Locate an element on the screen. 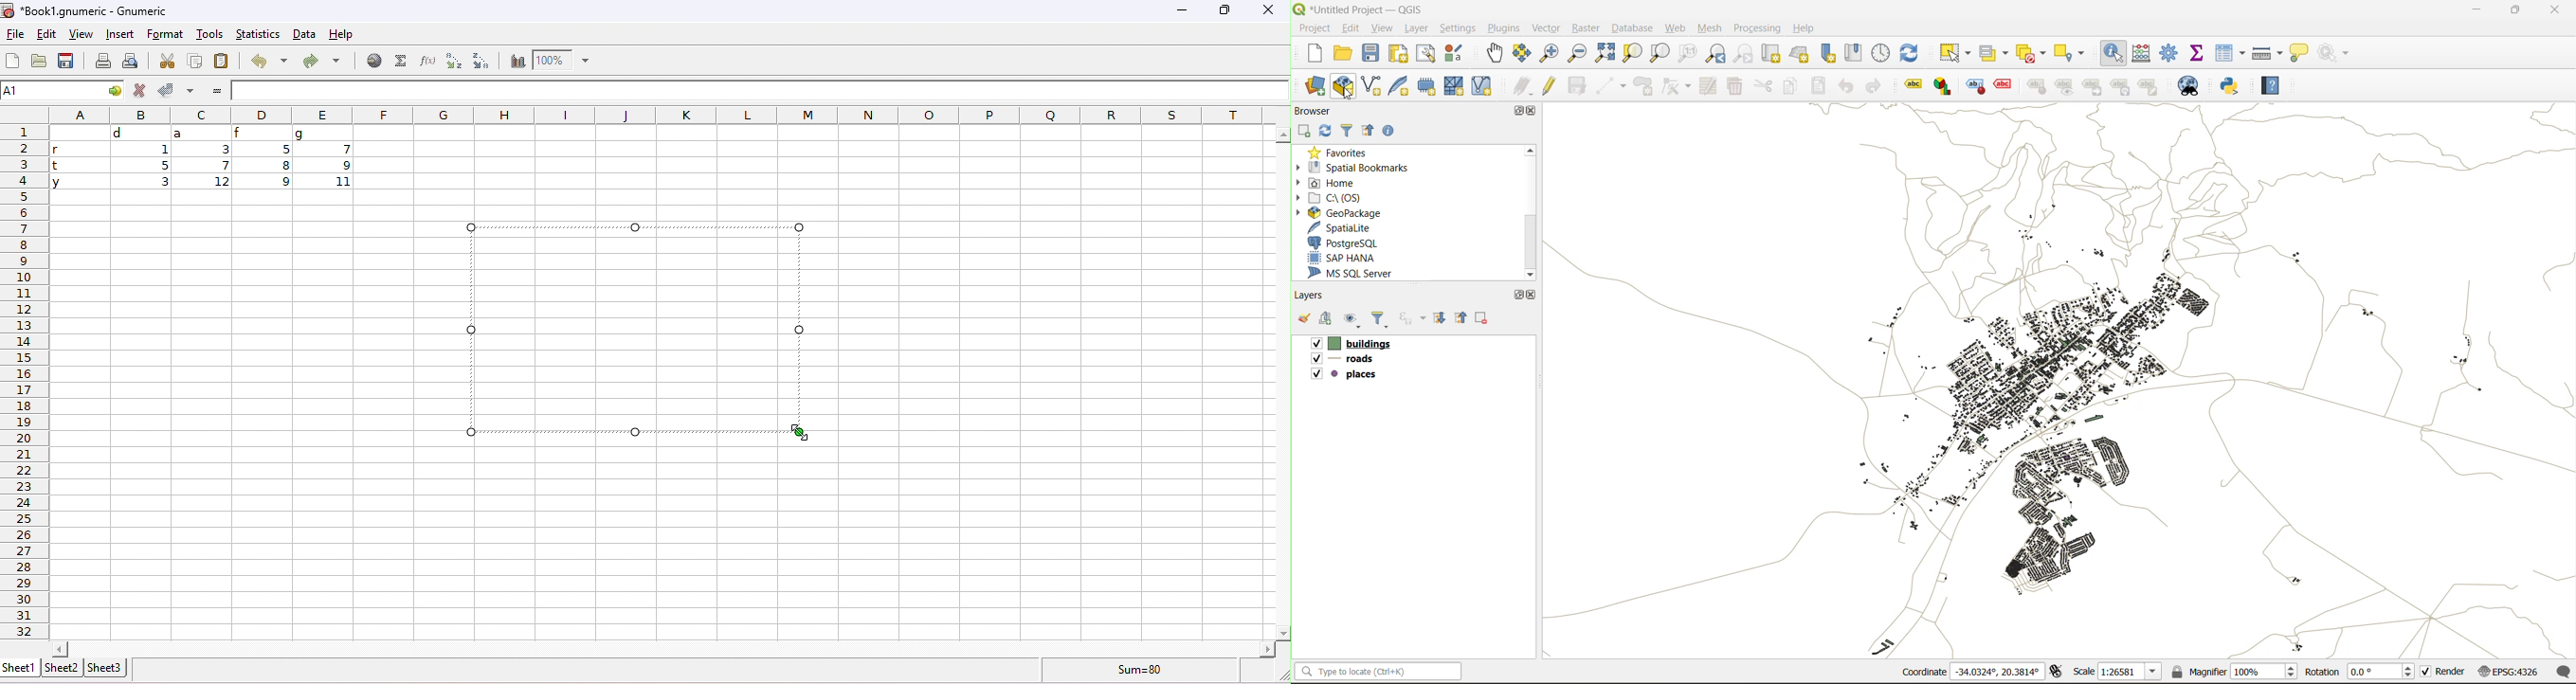  close is located at coordinates (2548, 11).